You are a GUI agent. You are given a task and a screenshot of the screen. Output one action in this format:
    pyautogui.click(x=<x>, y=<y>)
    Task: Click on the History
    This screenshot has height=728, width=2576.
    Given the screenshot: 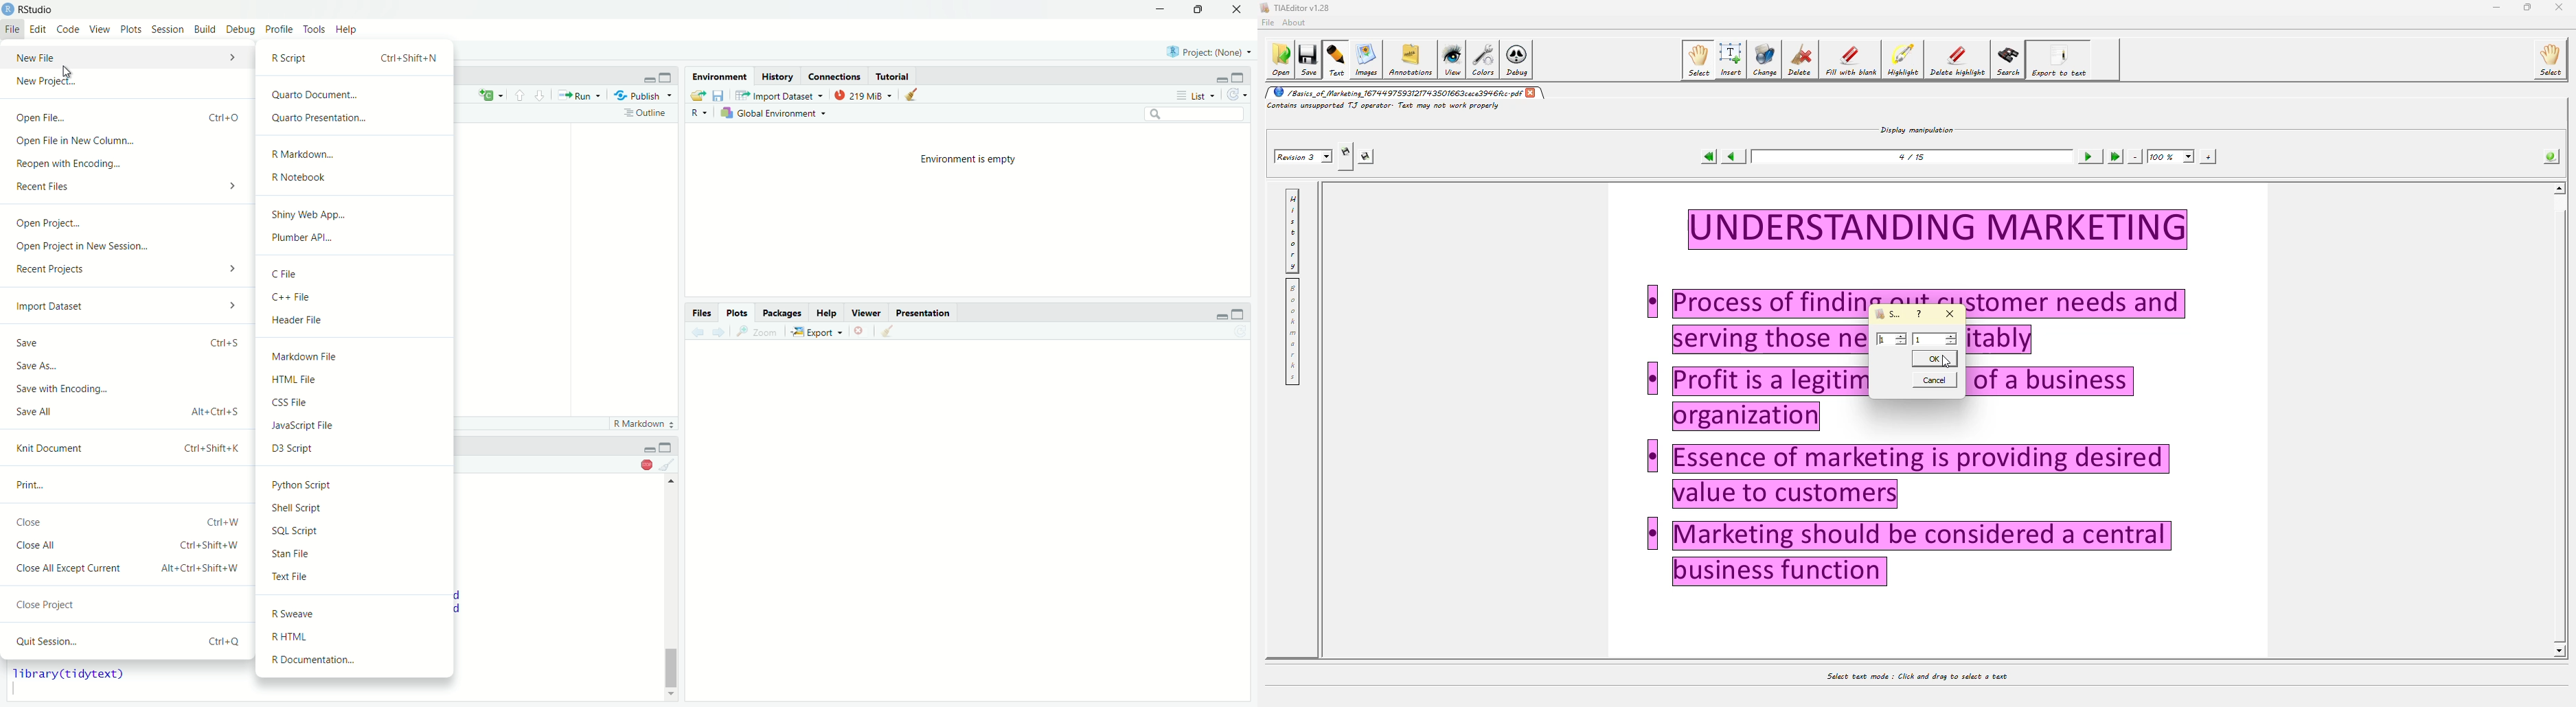 What is the action you would take?
    pyautogui.click(x=777, y=75)
    